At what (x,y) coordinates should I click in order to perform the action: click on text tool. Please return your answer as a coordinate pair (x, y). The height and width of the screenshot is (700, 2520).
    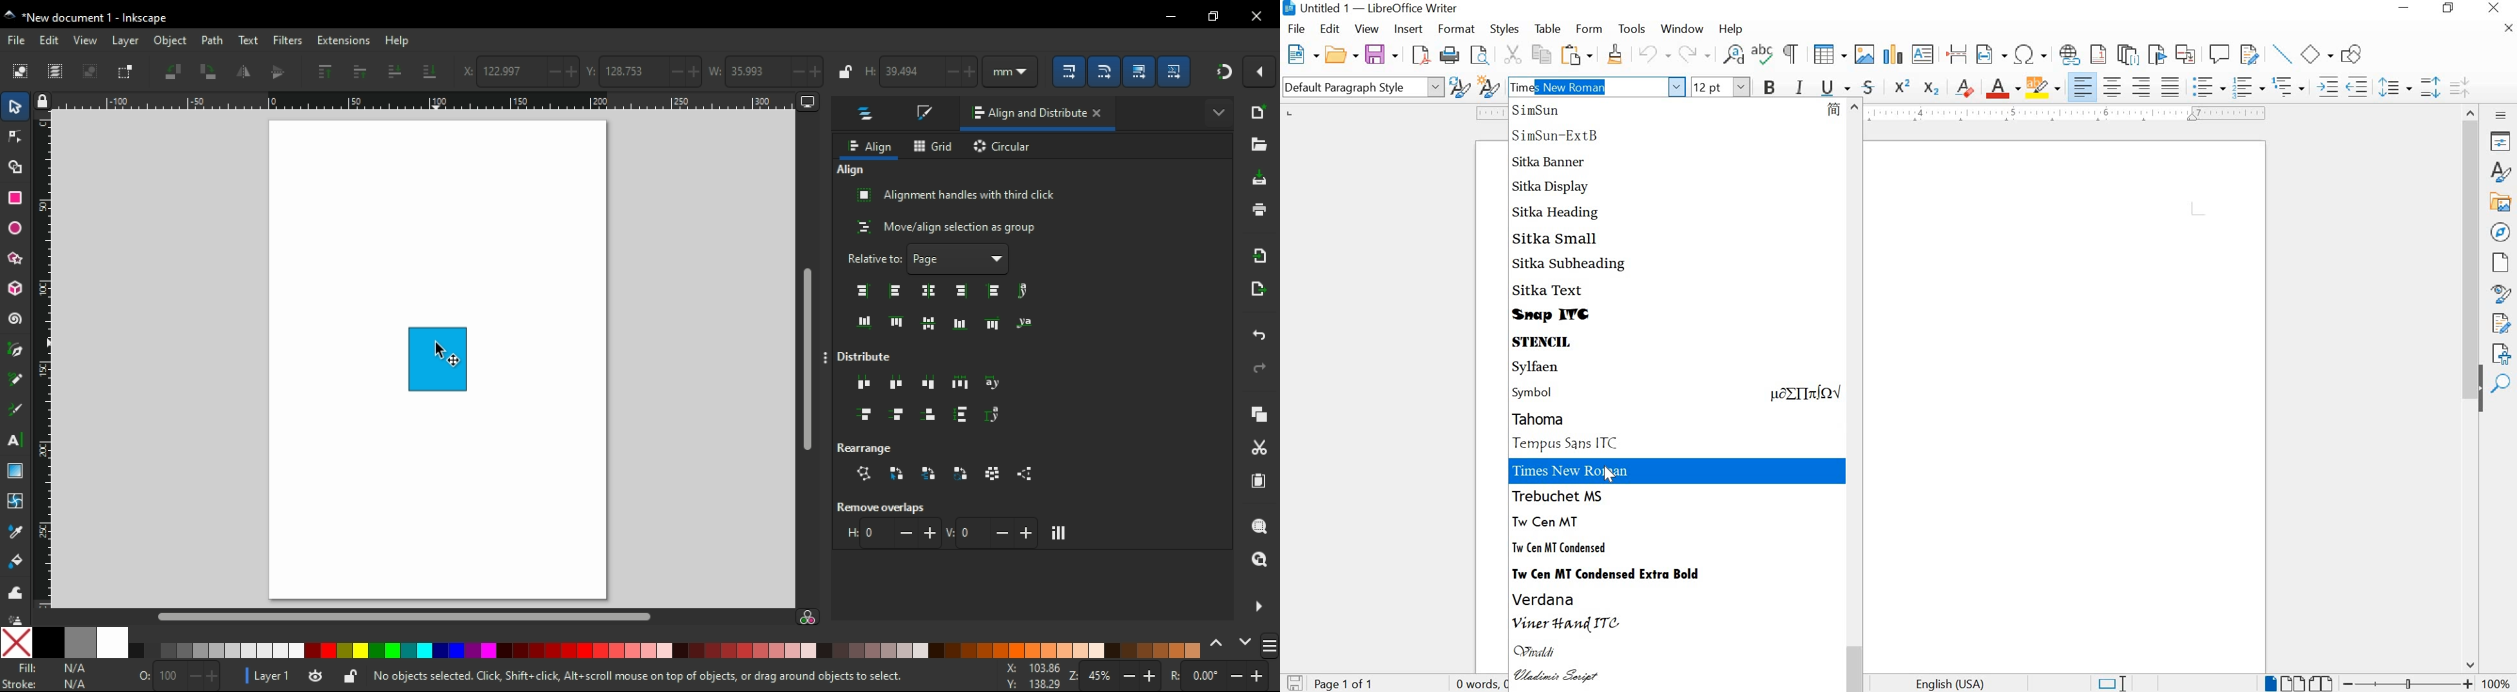
    Looking at the image, I should click on (19, 440).